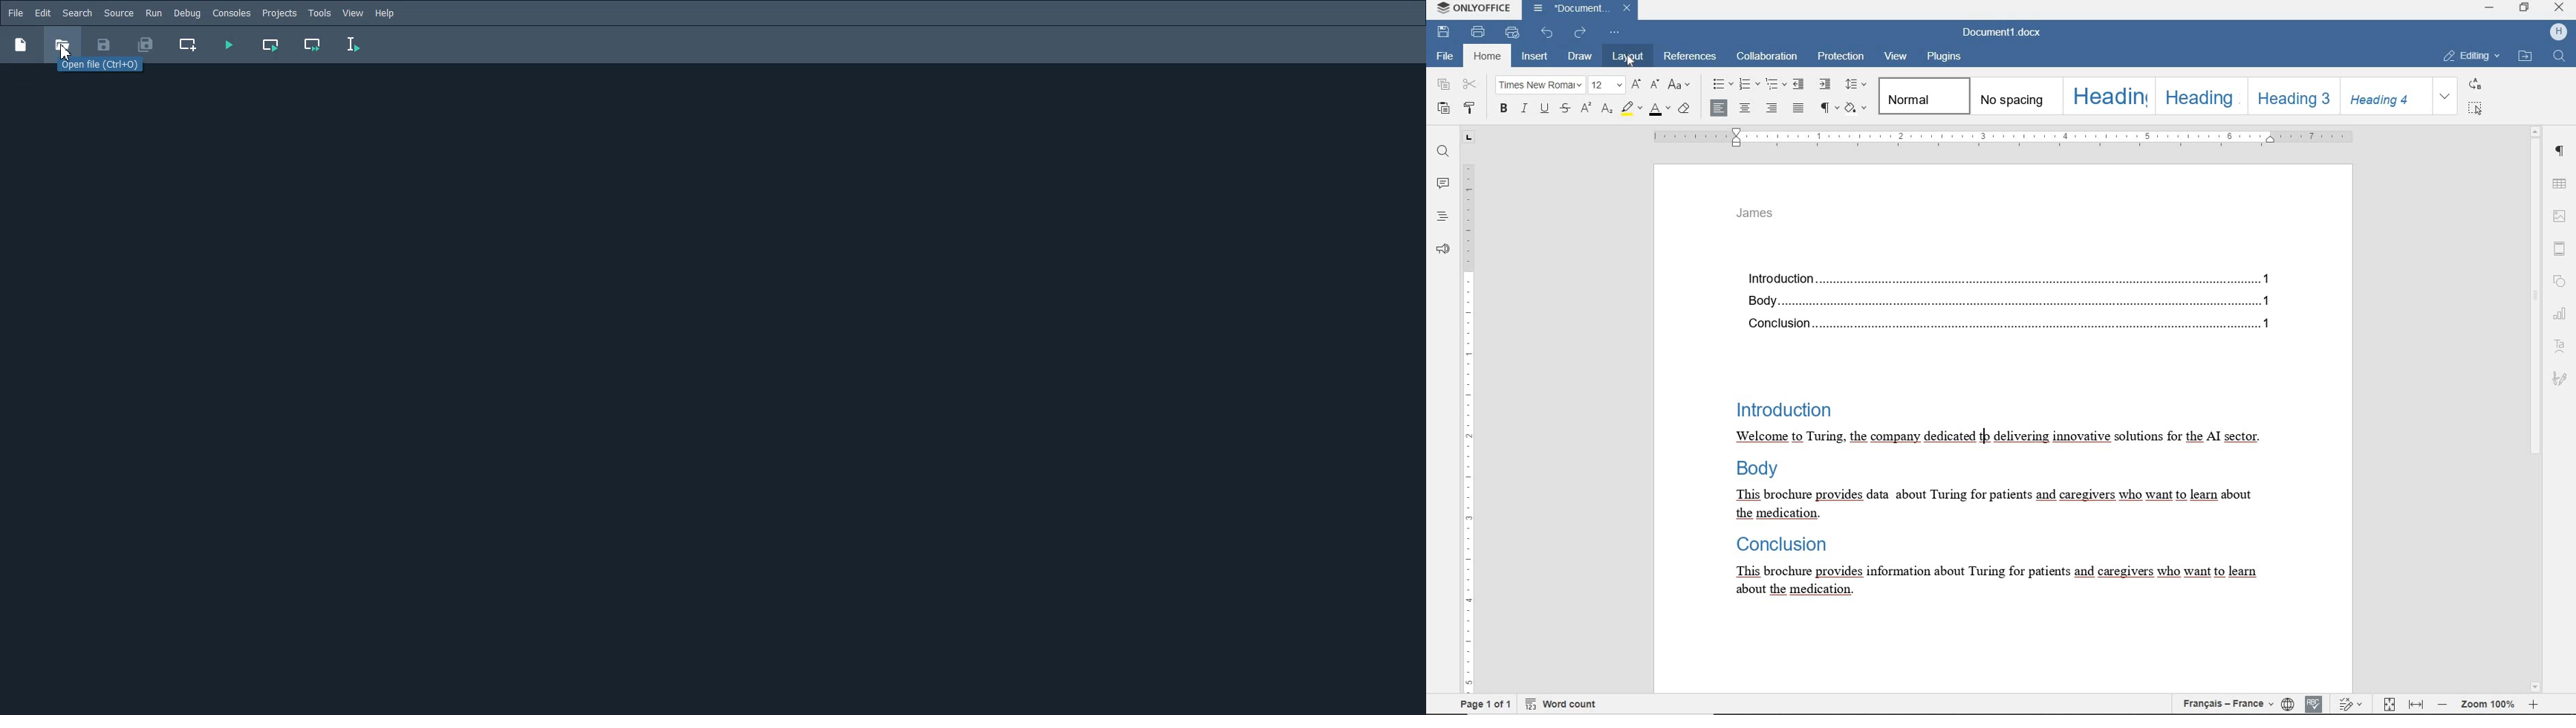  What do you see at coordinates (1744, 107) in the screenshot?
I see `align center` at bounding box center [1744, 107].